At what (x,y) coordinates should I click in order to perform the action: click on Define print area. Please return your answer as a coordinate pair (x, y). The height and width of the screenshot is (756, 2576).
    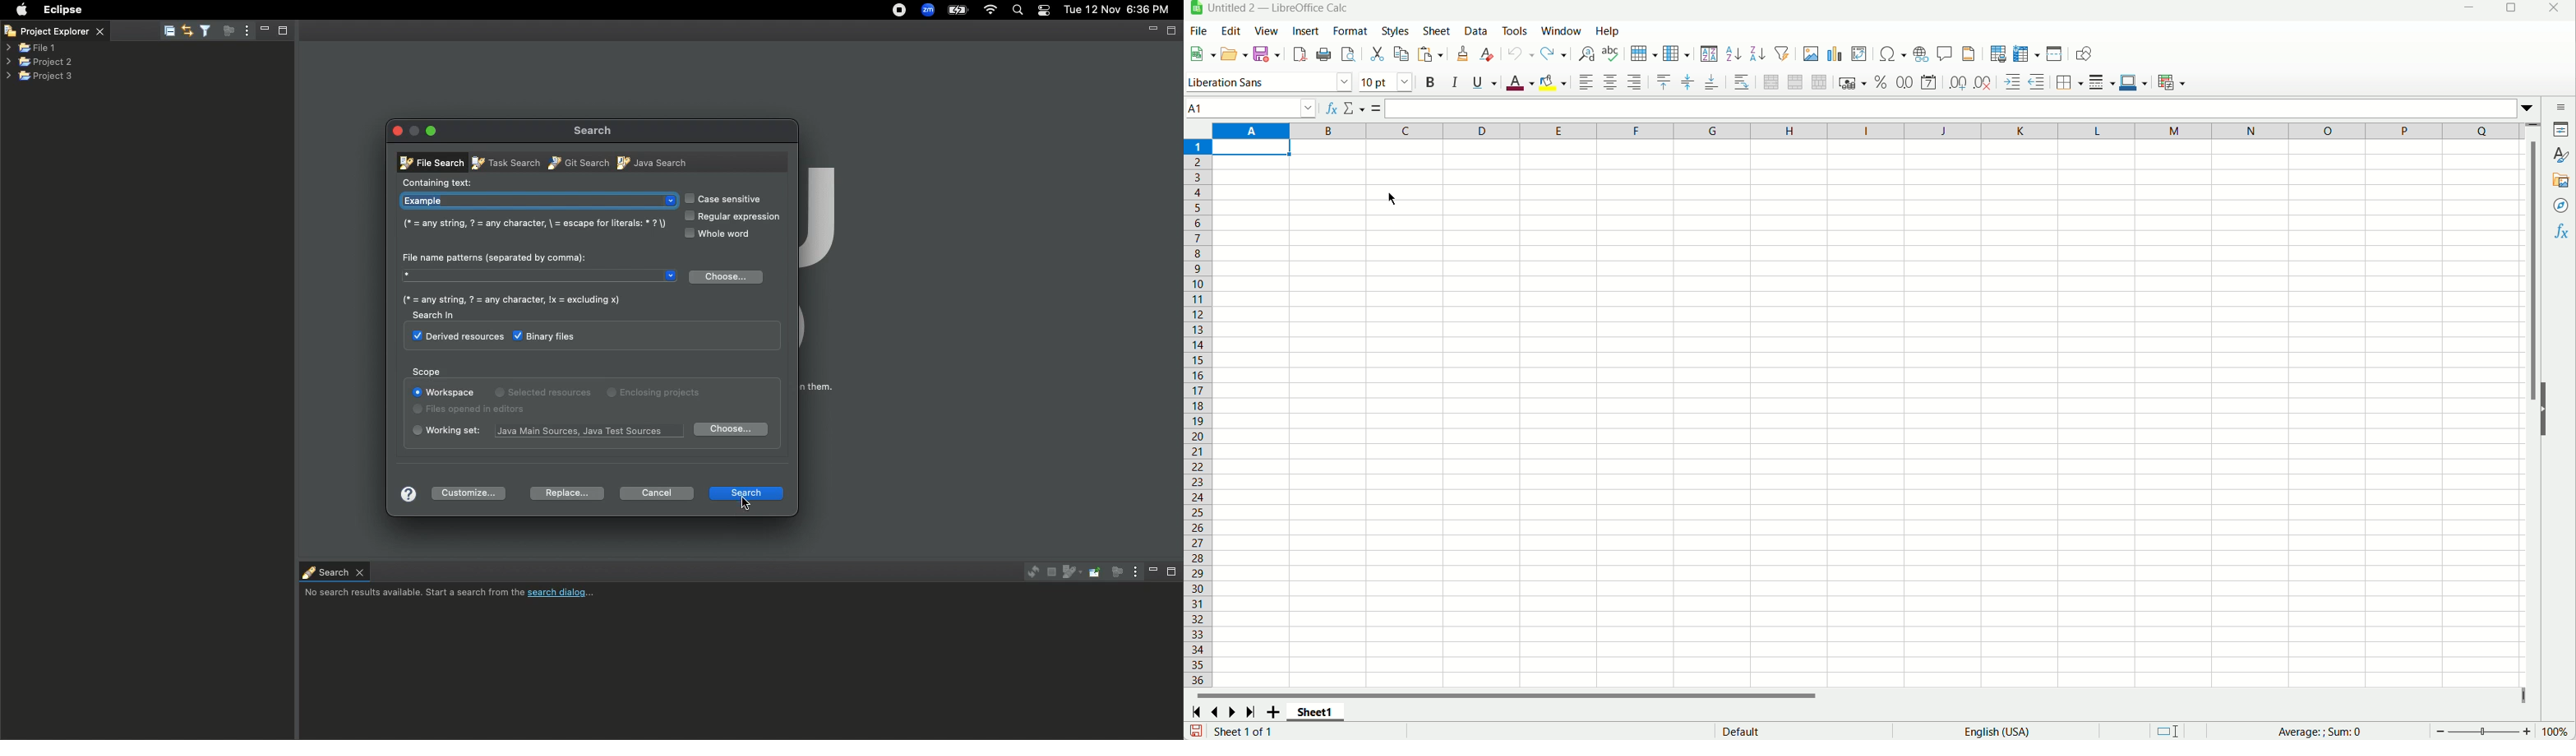
    Looking at the image, I should click on (1998, 54).